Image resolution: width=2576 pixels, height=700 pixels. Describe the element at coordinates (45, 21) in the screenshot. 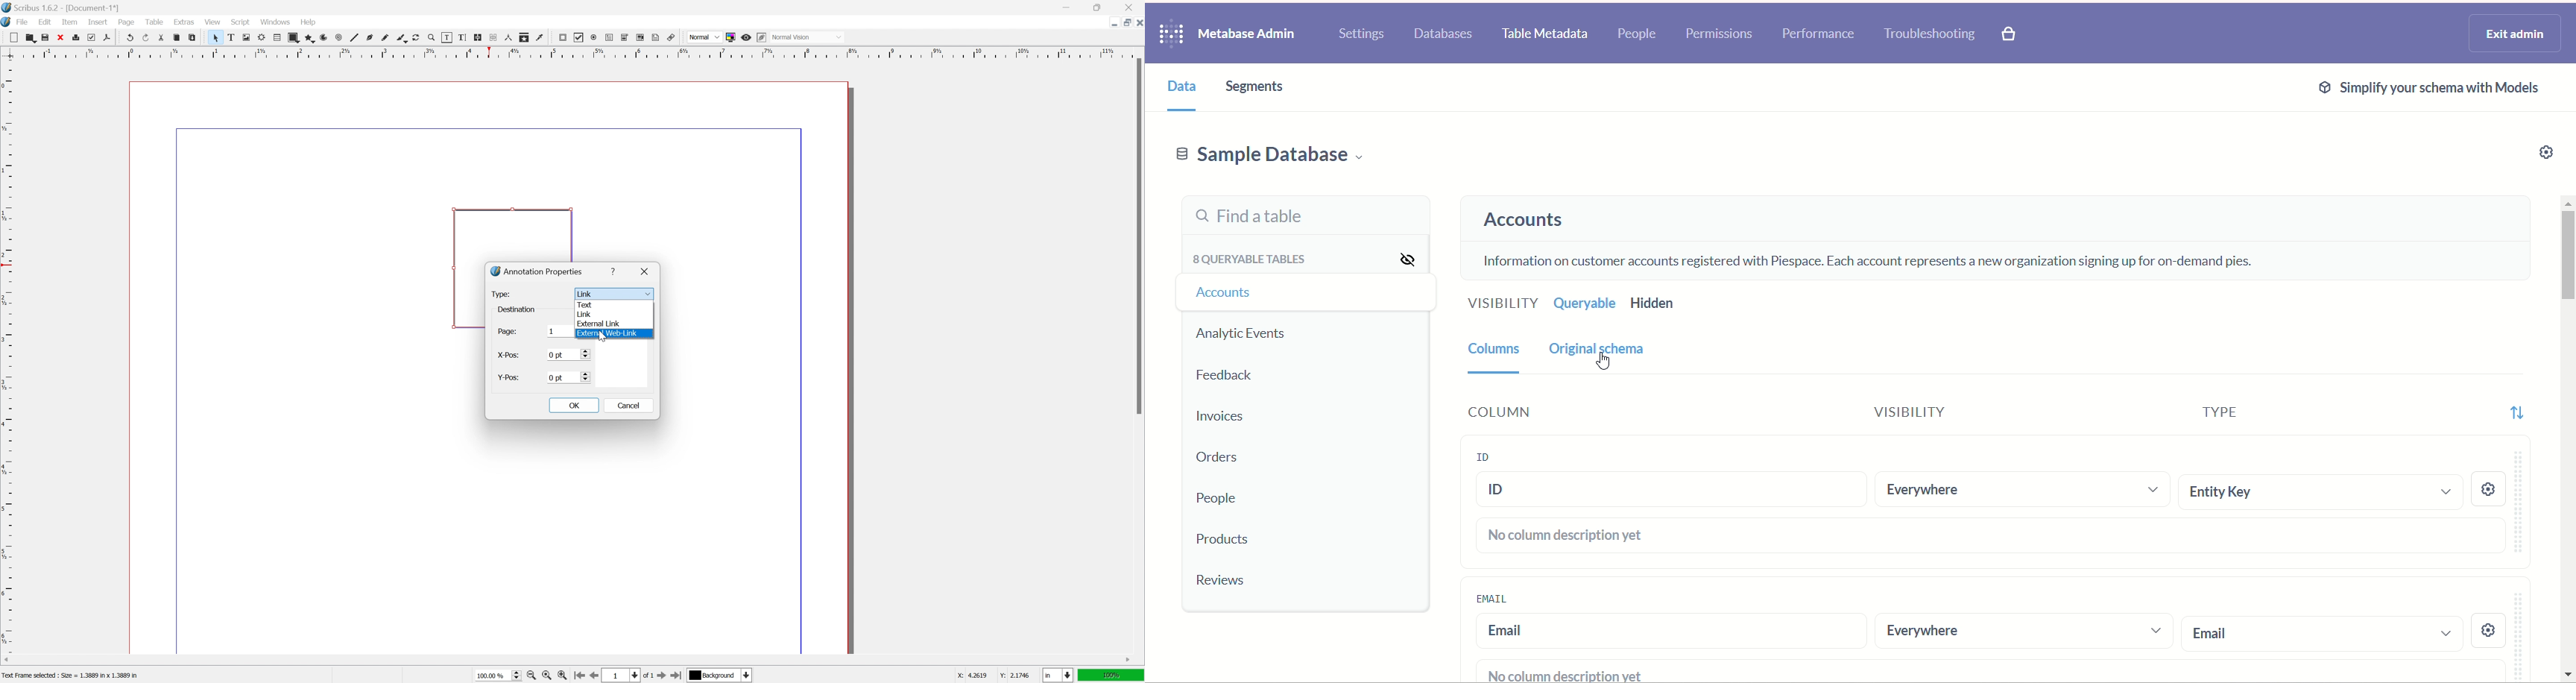

I see `edit` at that location.